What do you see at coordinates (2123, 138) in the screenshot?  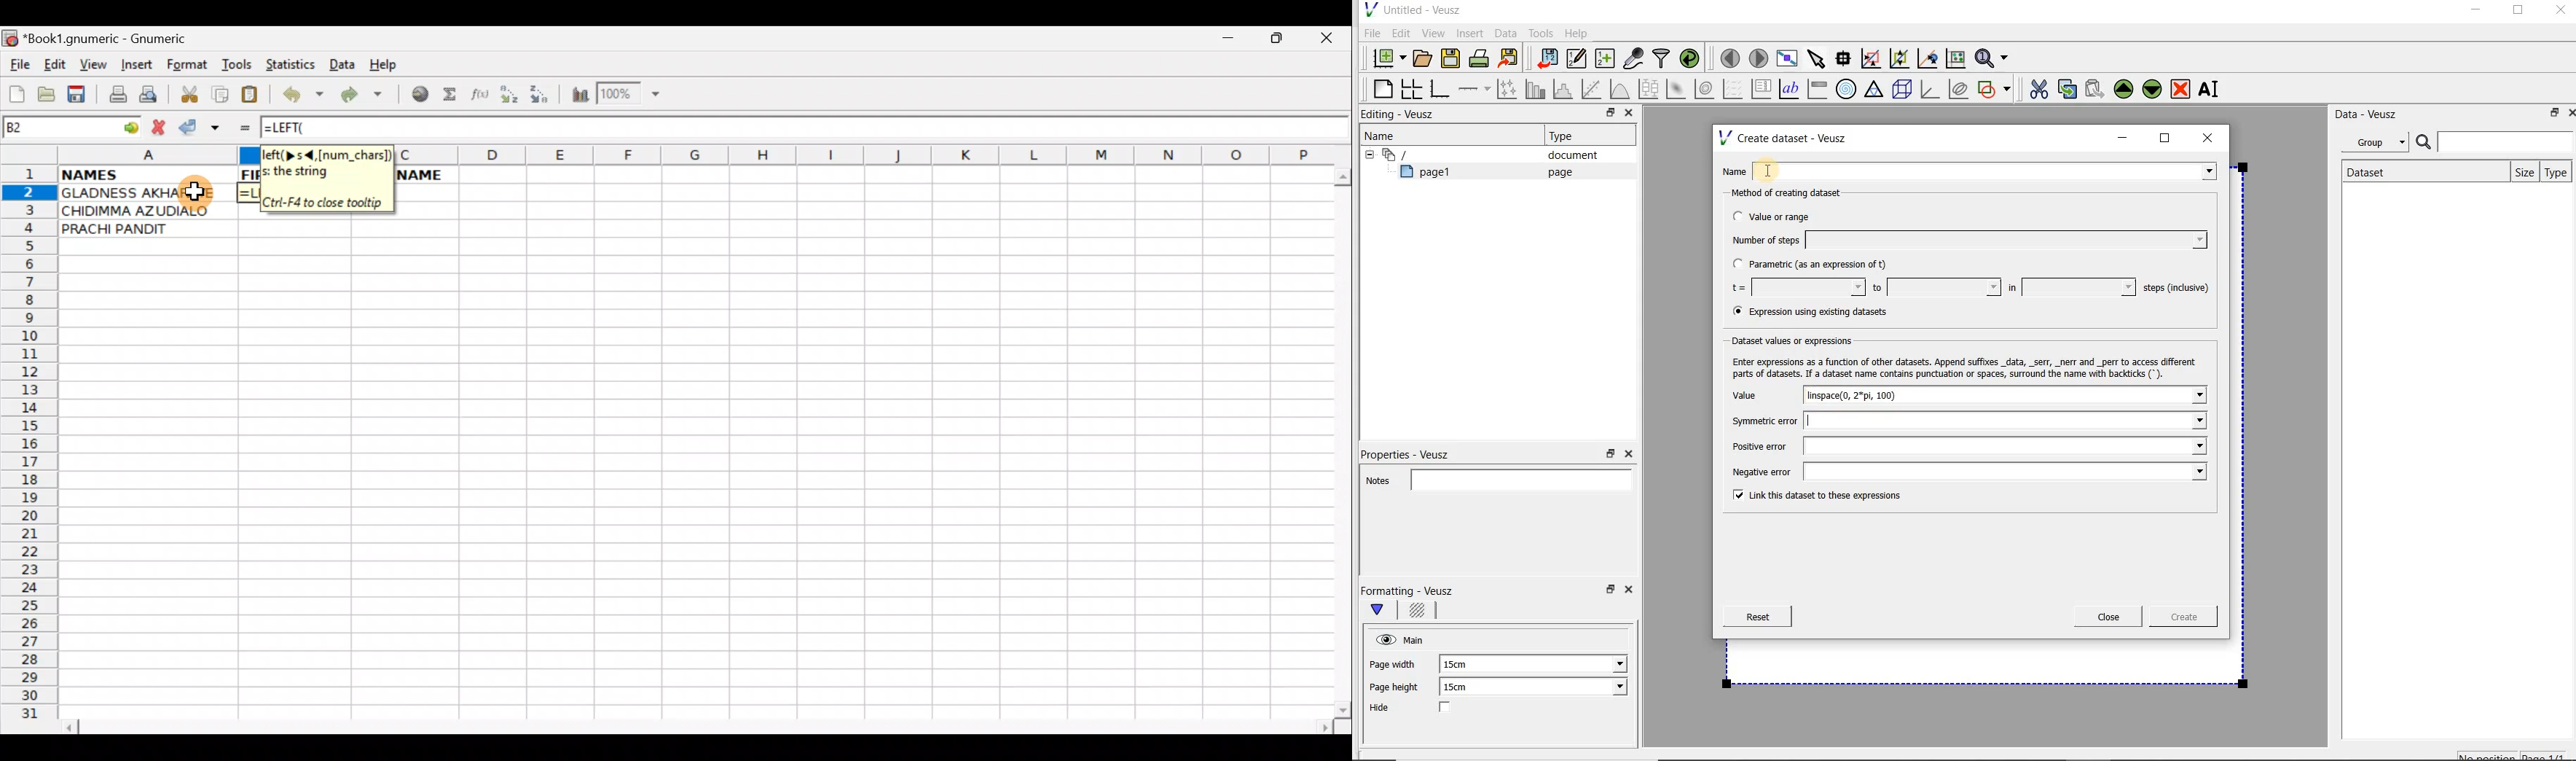 I see `minimize` at bounding box center [2123, 138].